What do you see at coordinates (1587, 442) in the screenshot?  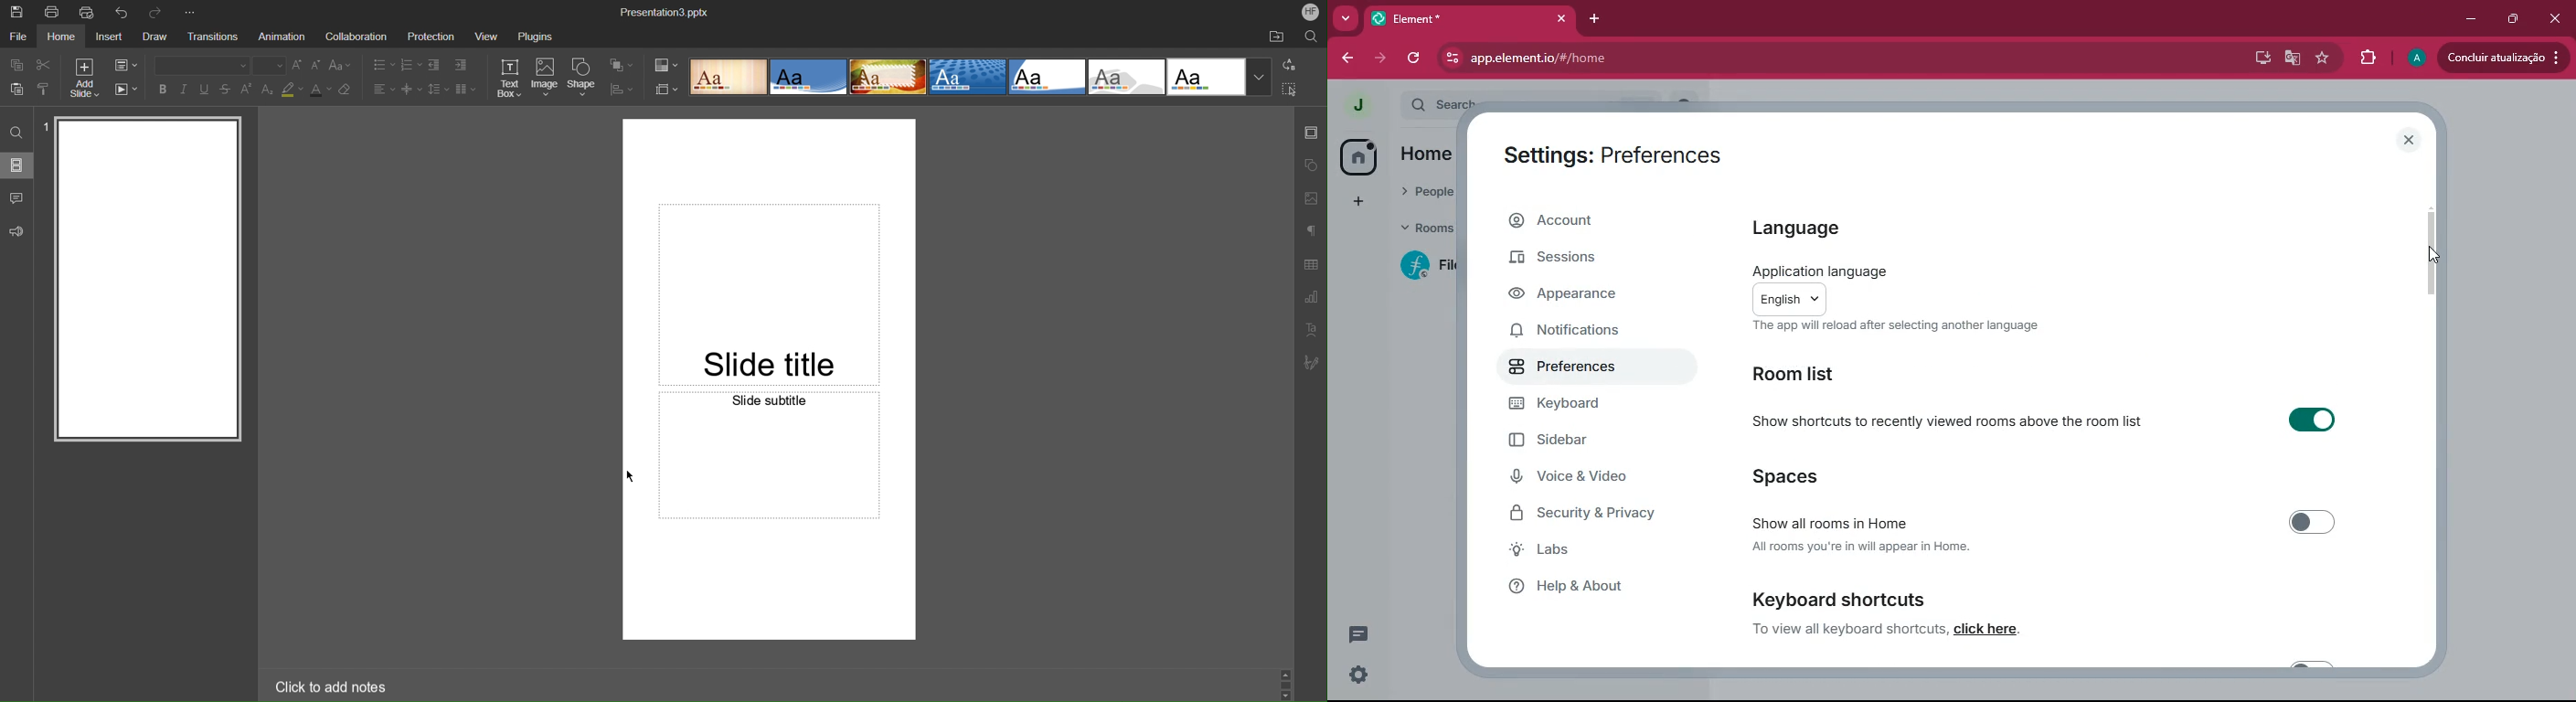 I see `sidebar ` at bounding box center [1587, 442].